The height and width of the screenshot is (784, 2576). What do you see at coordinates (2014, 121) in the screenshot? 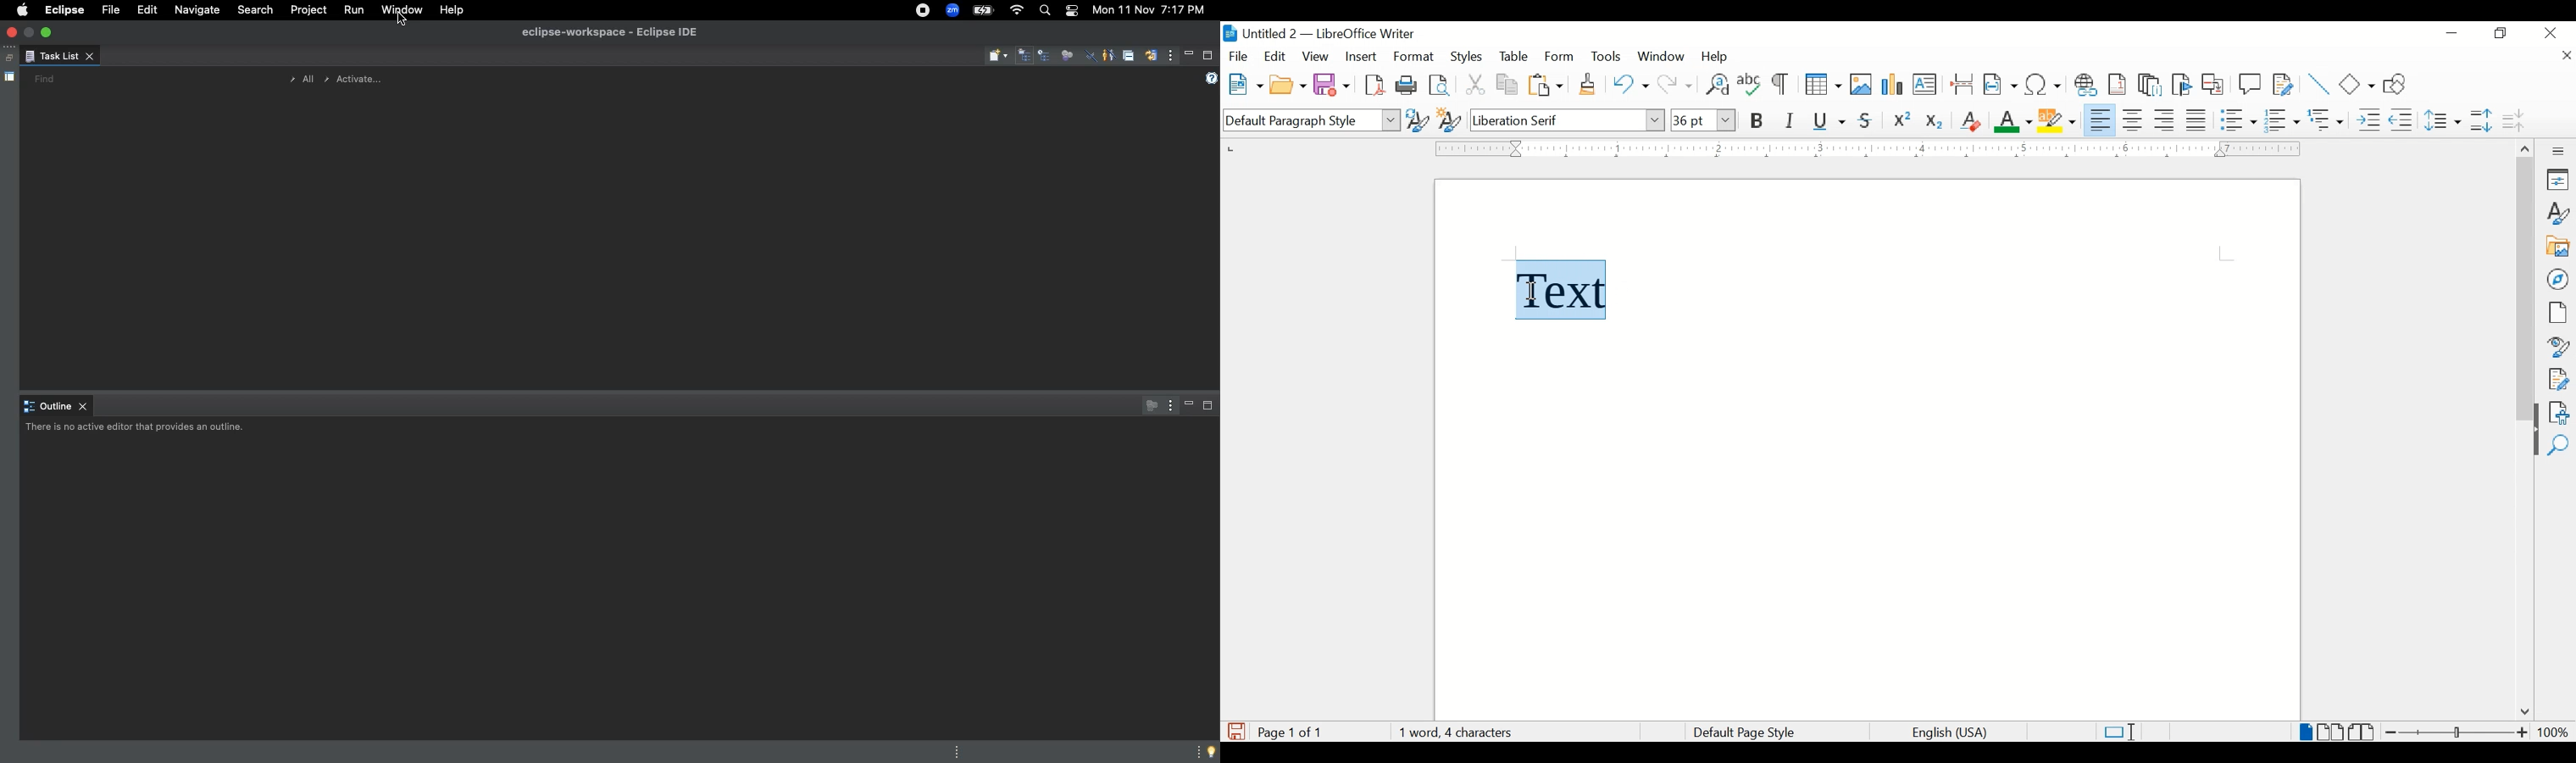
I see `font color` at bounding box center [2014, 121].